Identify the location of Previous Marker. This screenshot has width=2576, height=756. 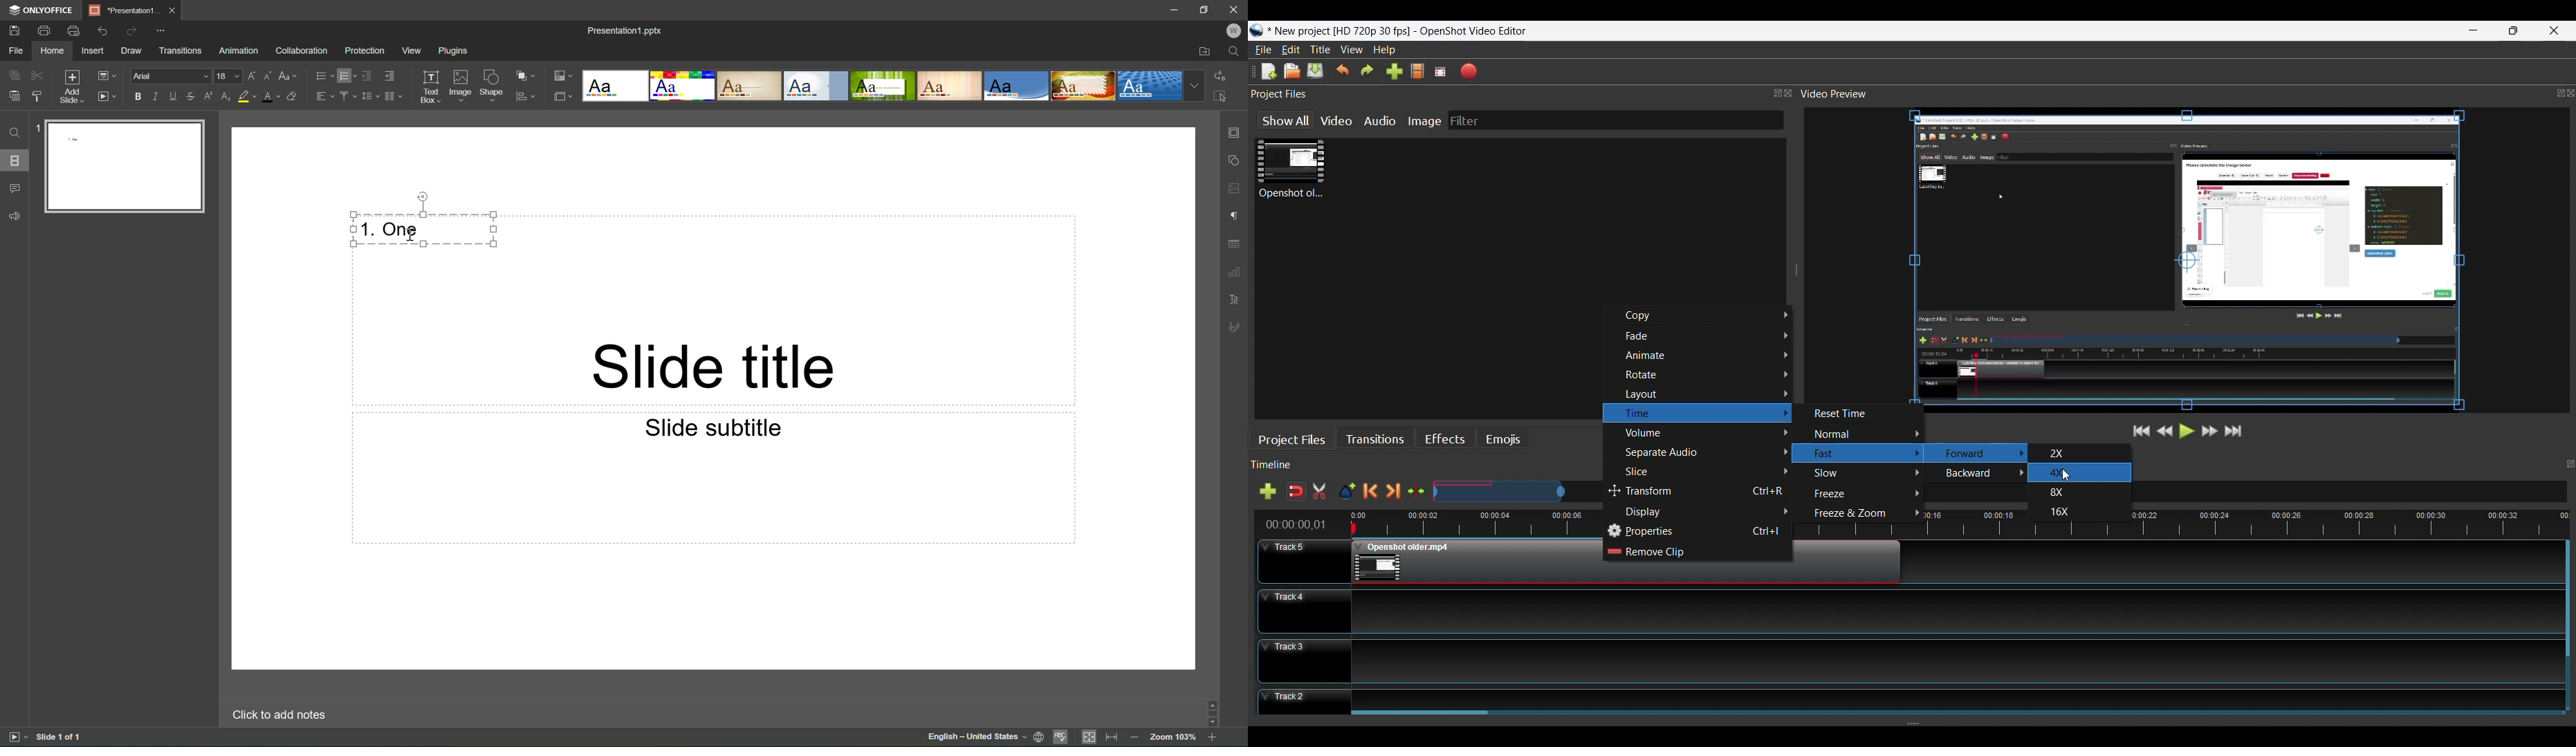
(1370, 492).